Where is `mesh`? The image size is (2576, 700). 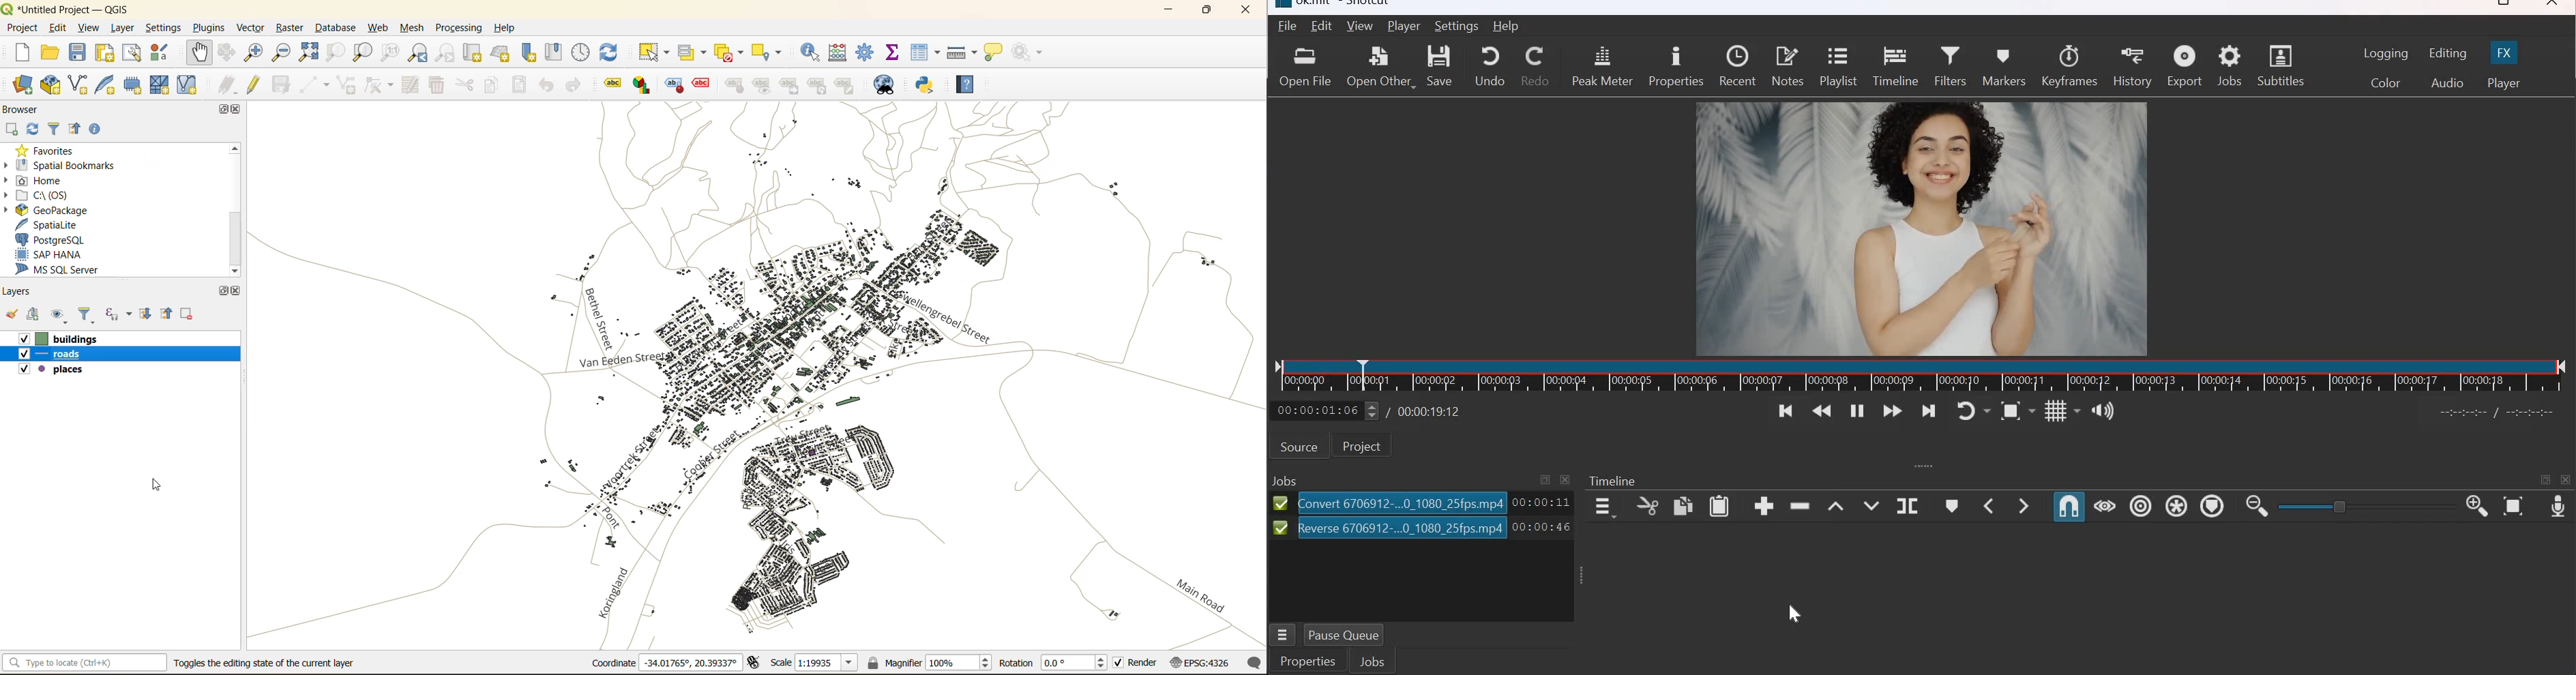
mesh is located at coordinates (410, 28).